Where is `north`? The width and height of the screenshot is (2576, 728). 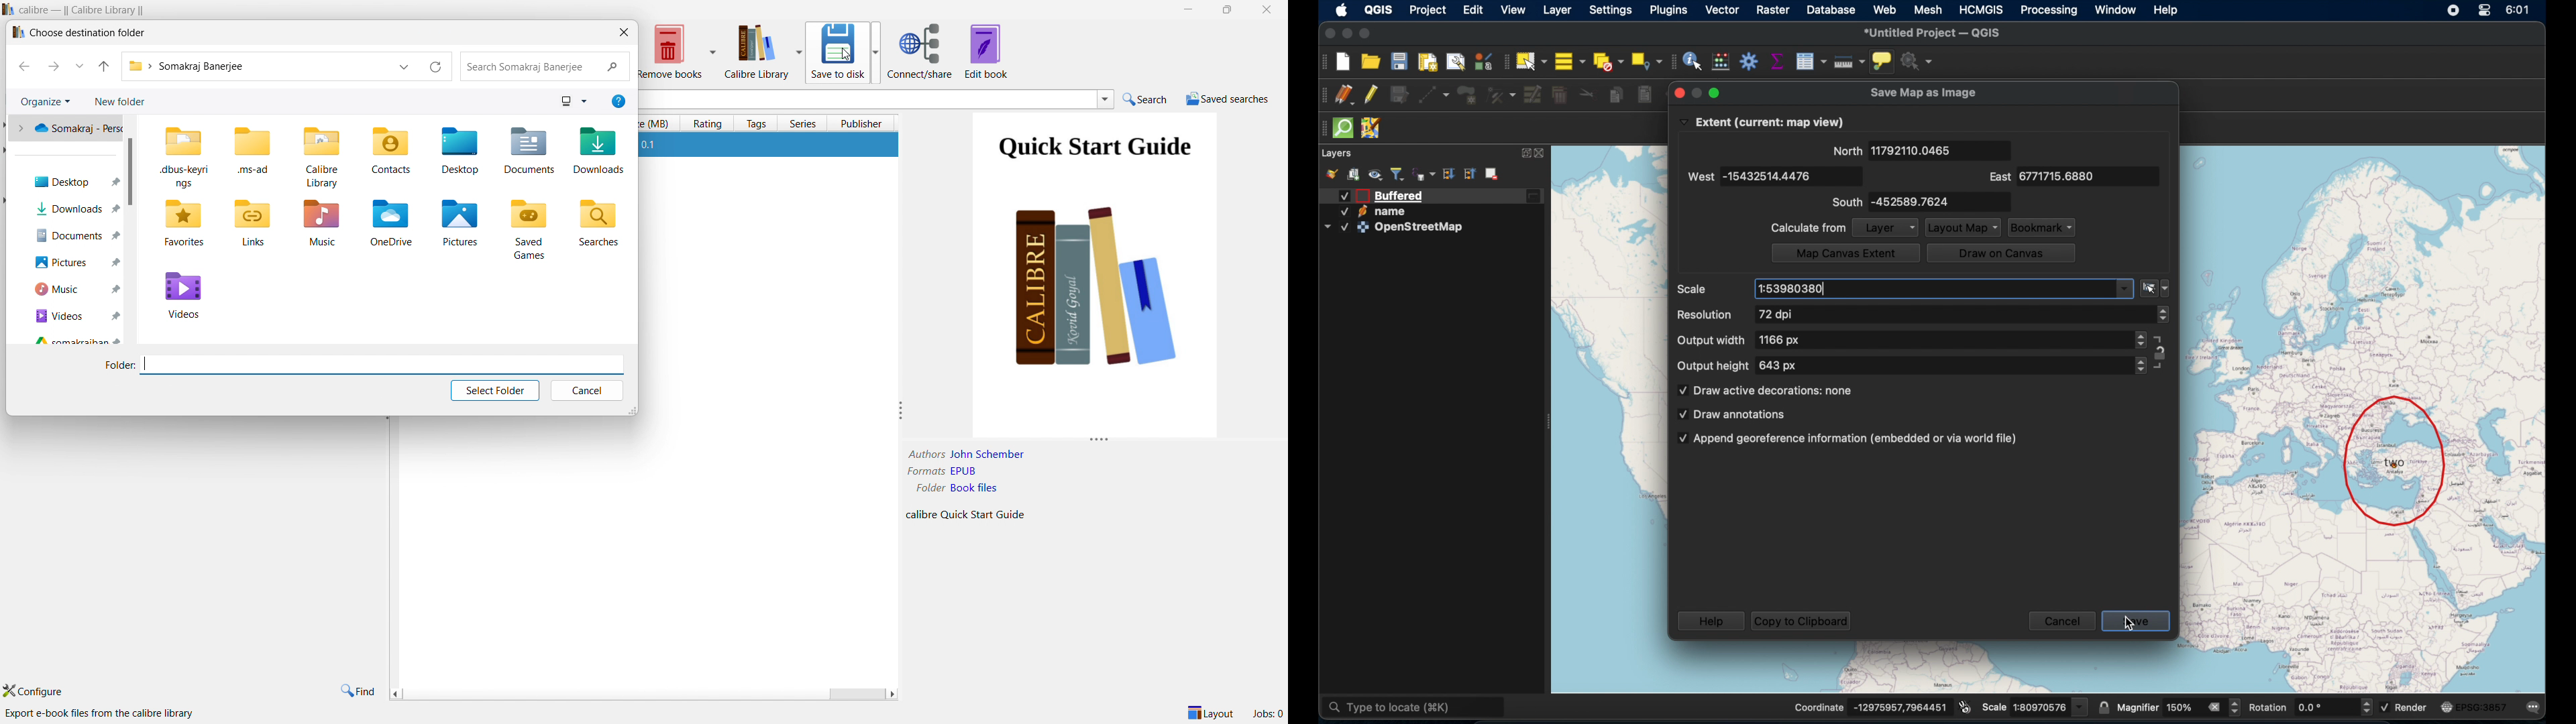
north is located at coordinates (1845, 150).